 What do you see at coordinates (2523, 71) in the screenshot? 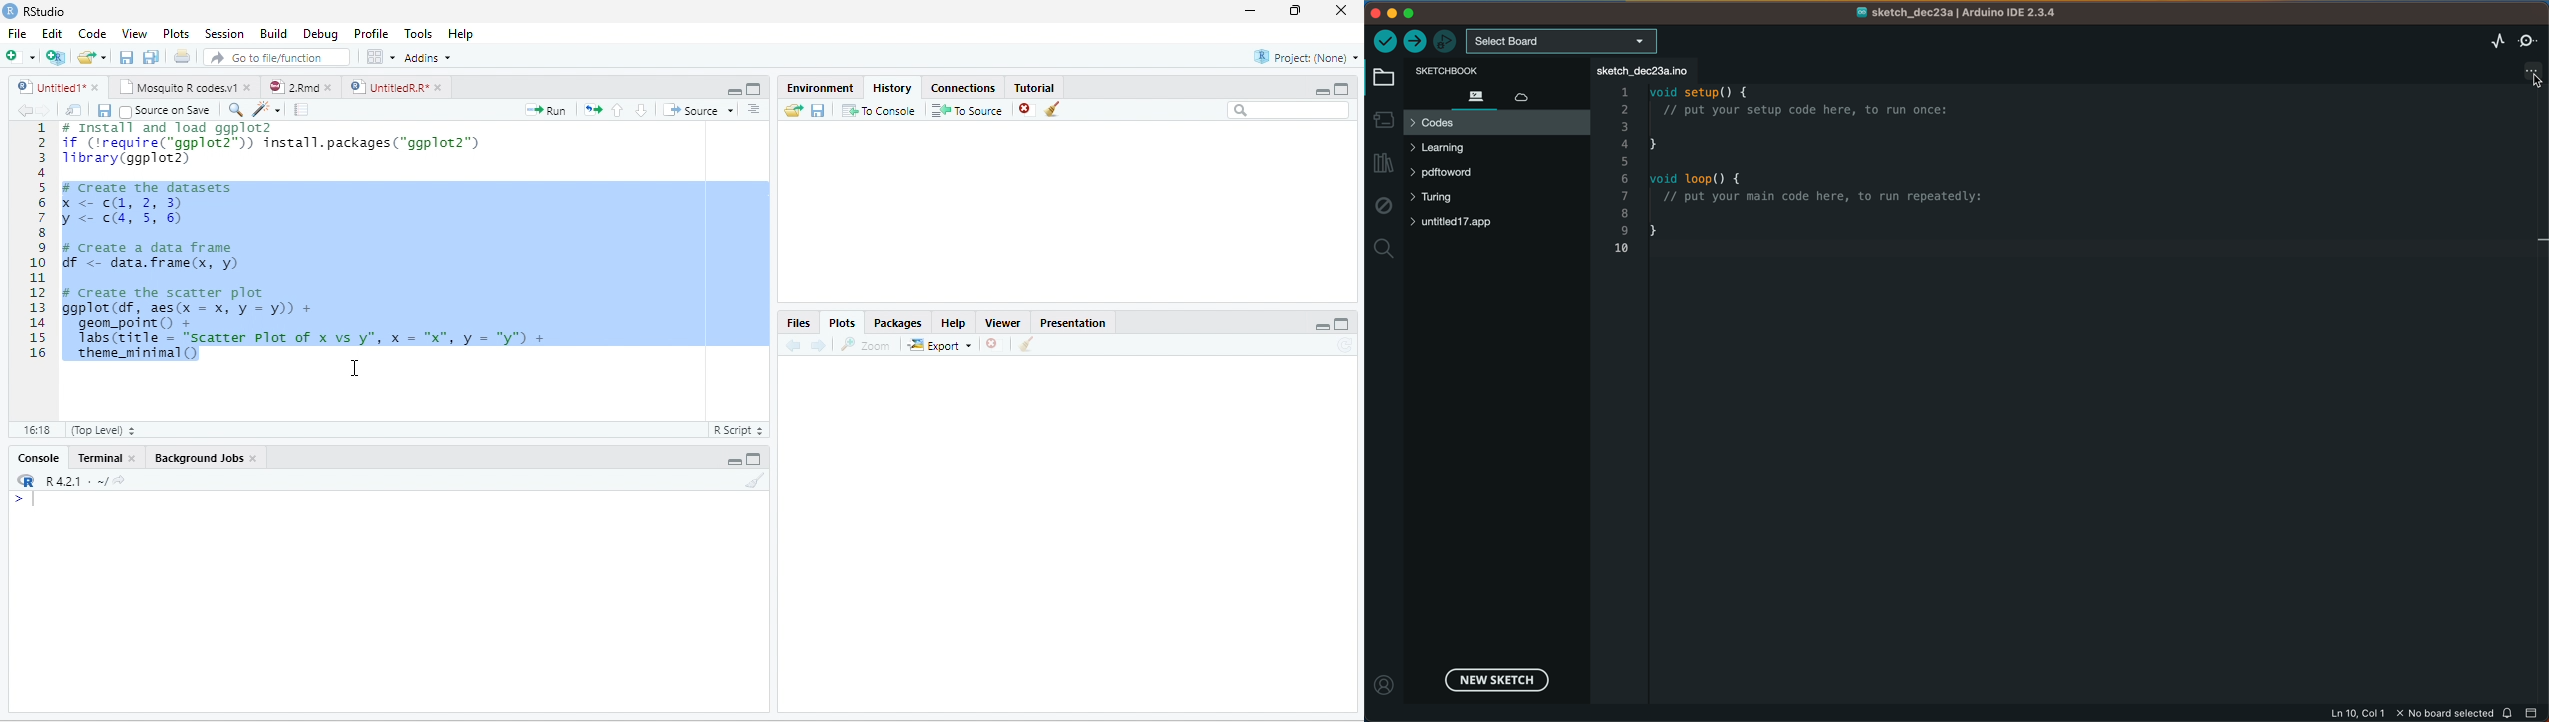
I see `file setting` at bounding box center [2523, 71].